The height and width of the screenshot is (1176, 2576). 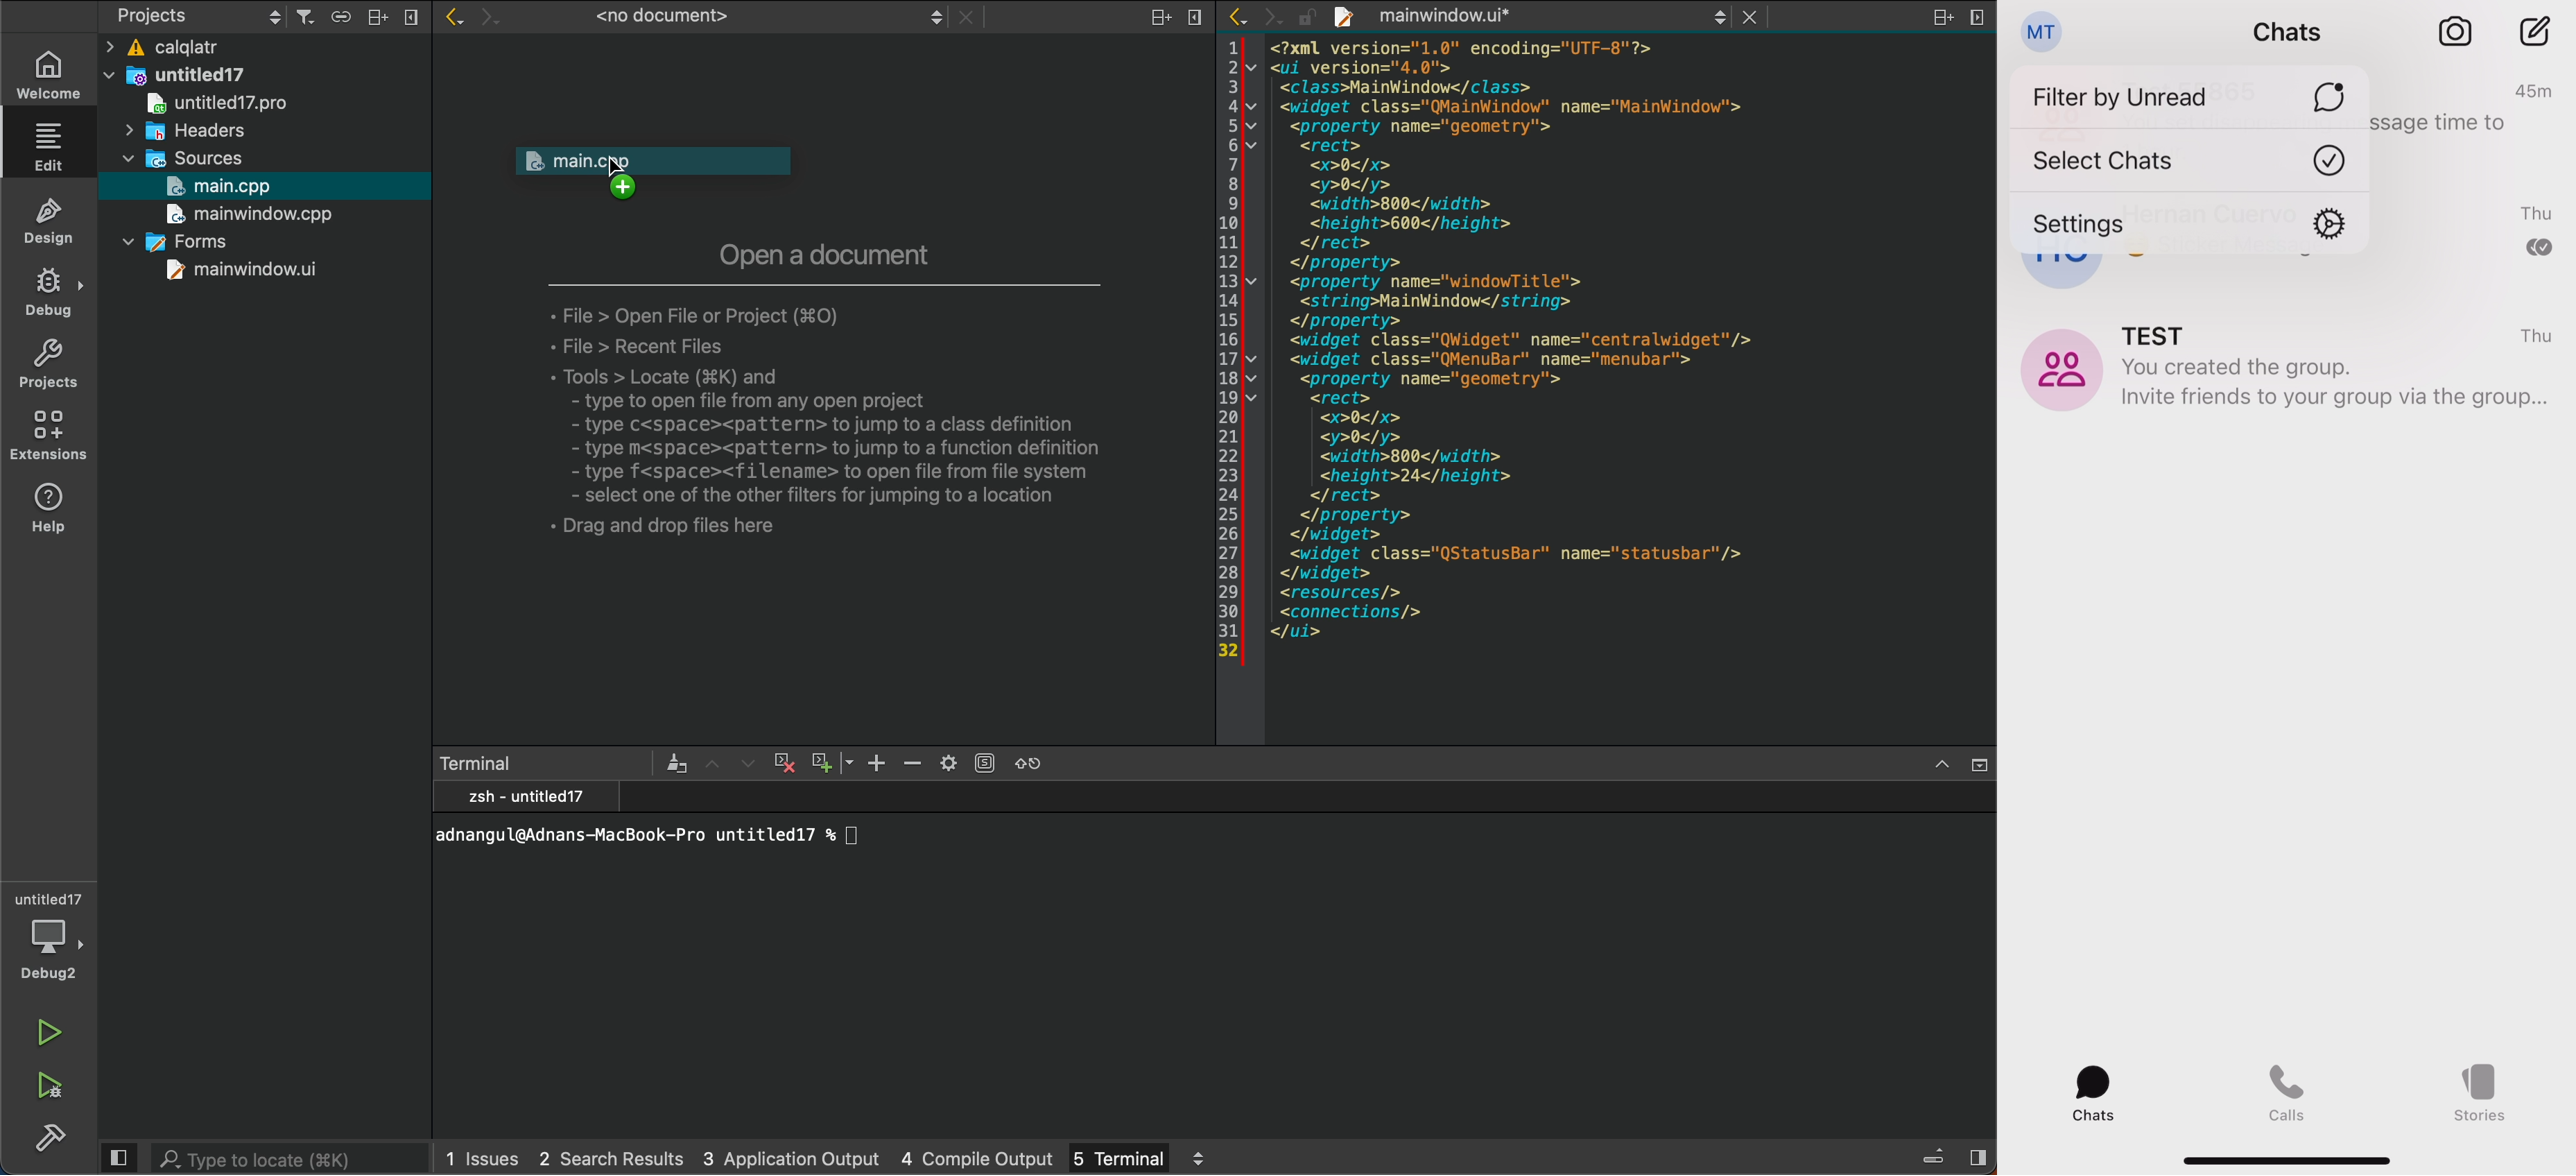 I want to click on sources, so click(x=174, y=161).